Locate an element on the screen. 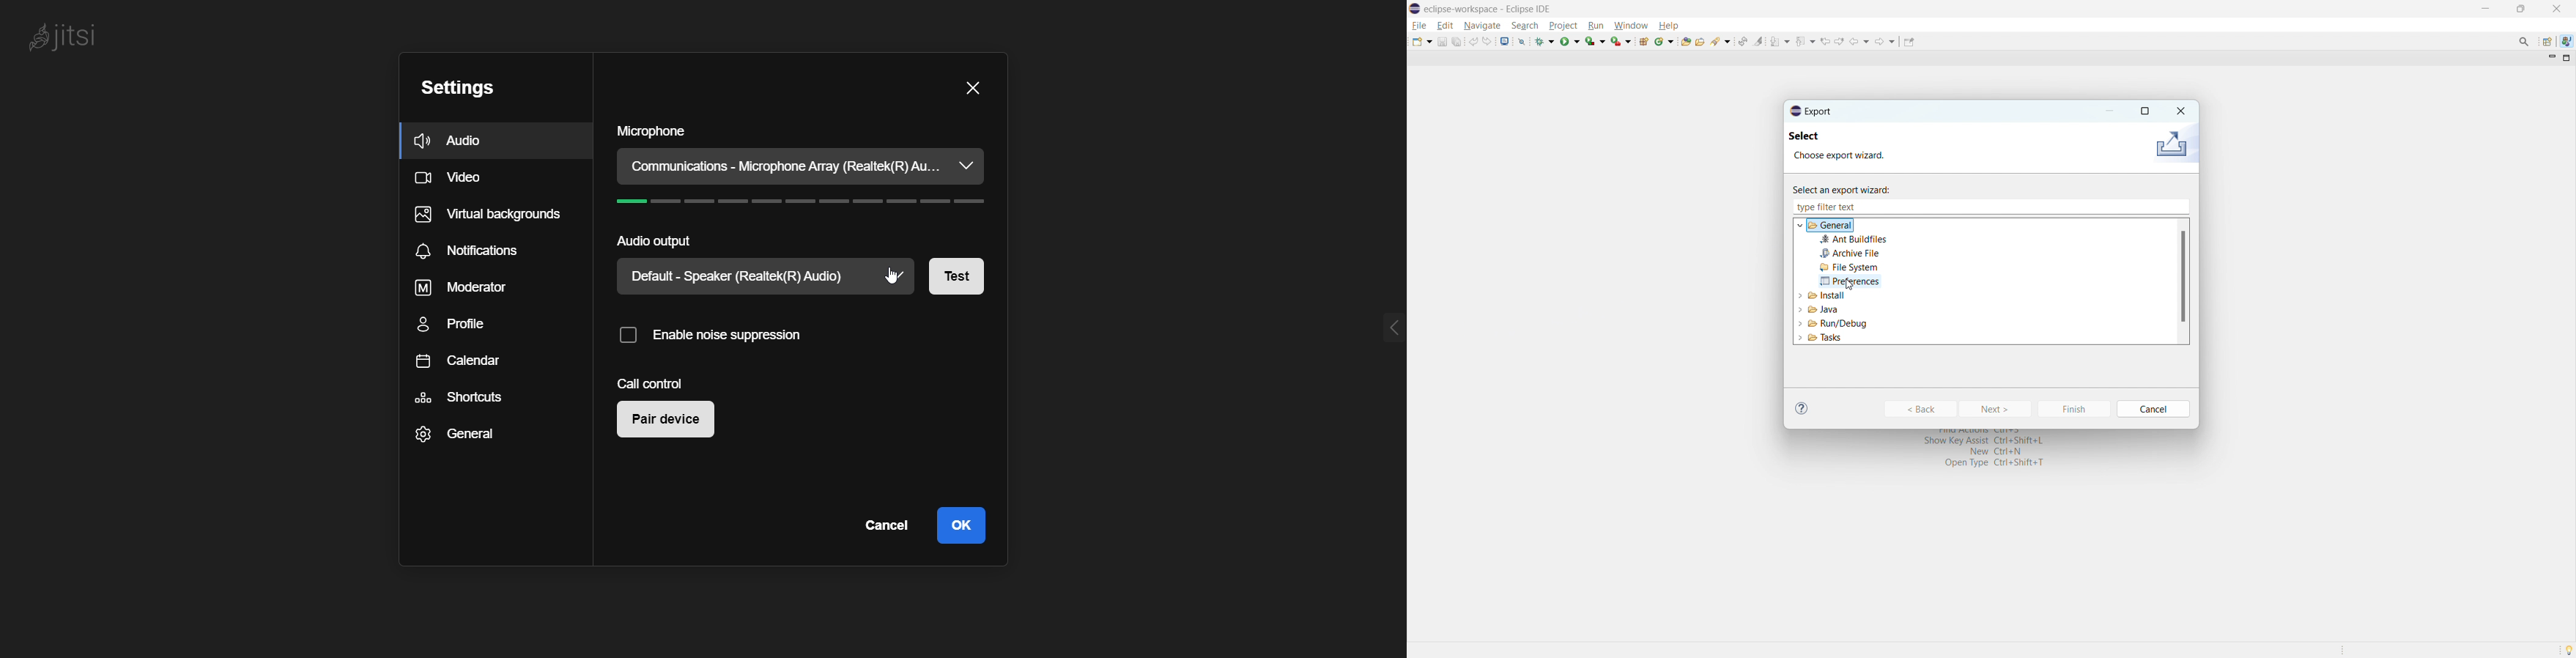 Image resolution: width=2576 pixels, height=672 pixels. notifications is located at coordinates (469, 254).